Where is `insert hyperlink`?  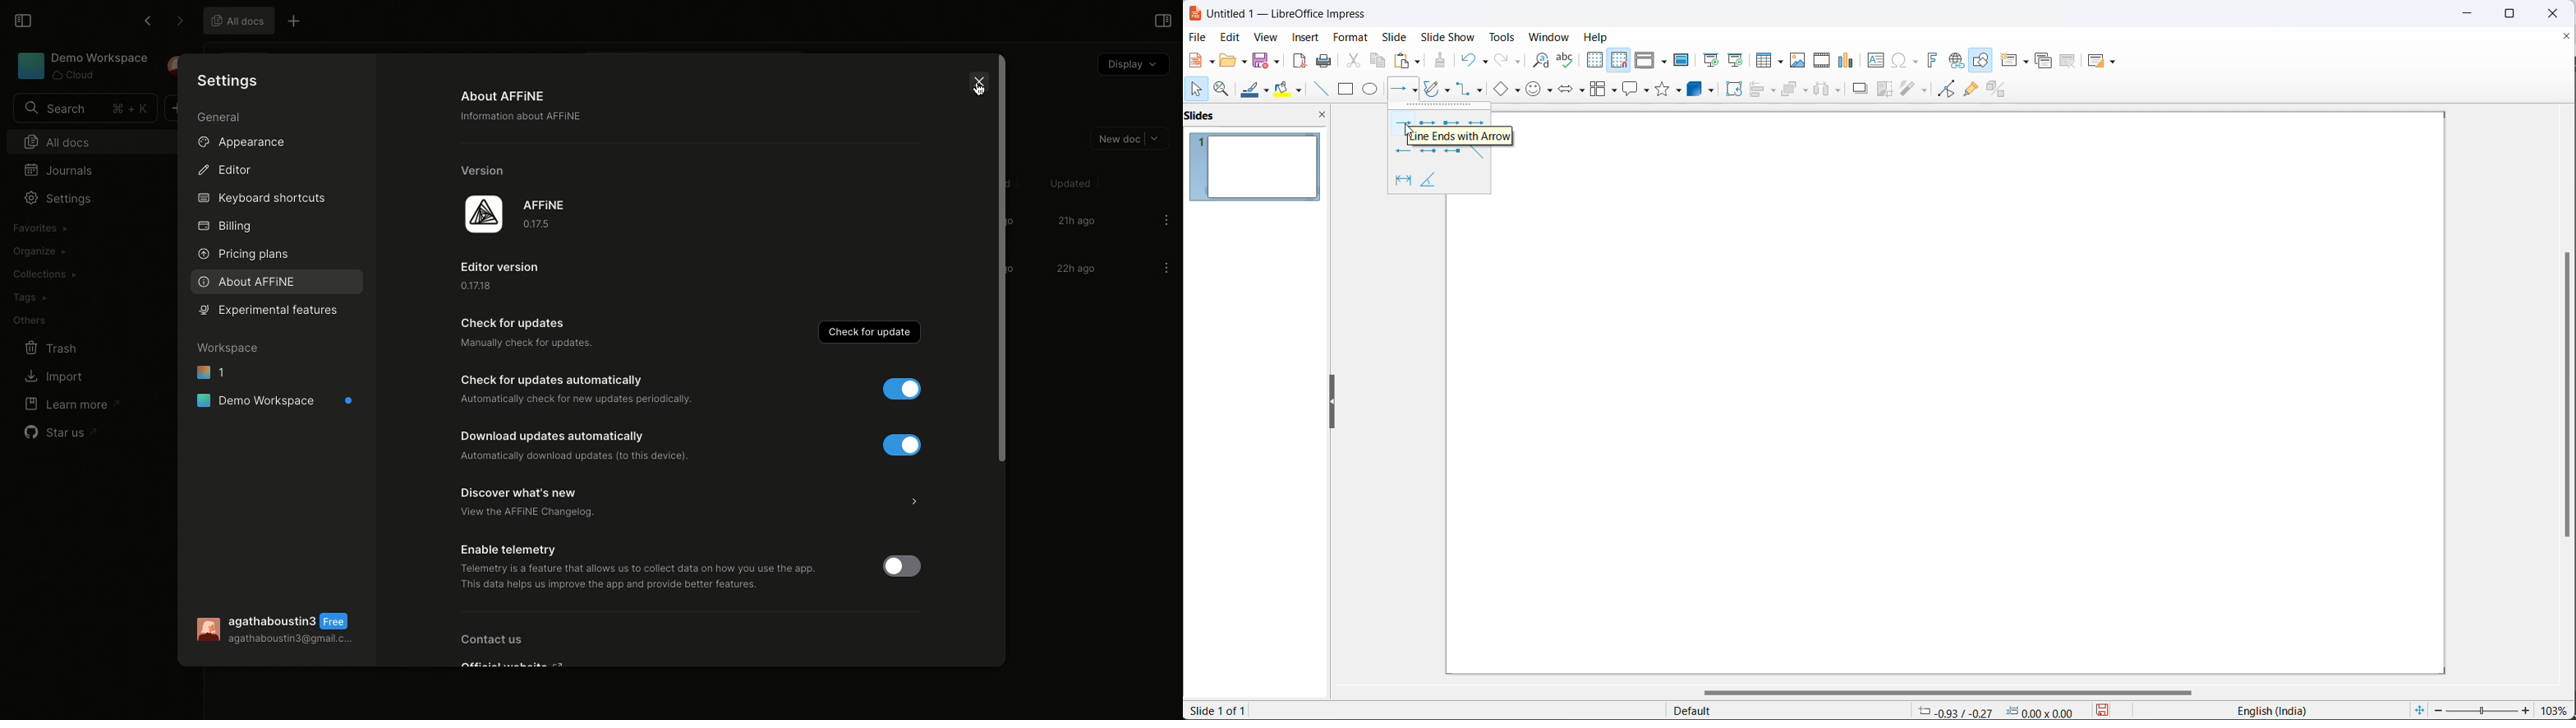 insert hyperlink is located at coordinates (1955, 61).